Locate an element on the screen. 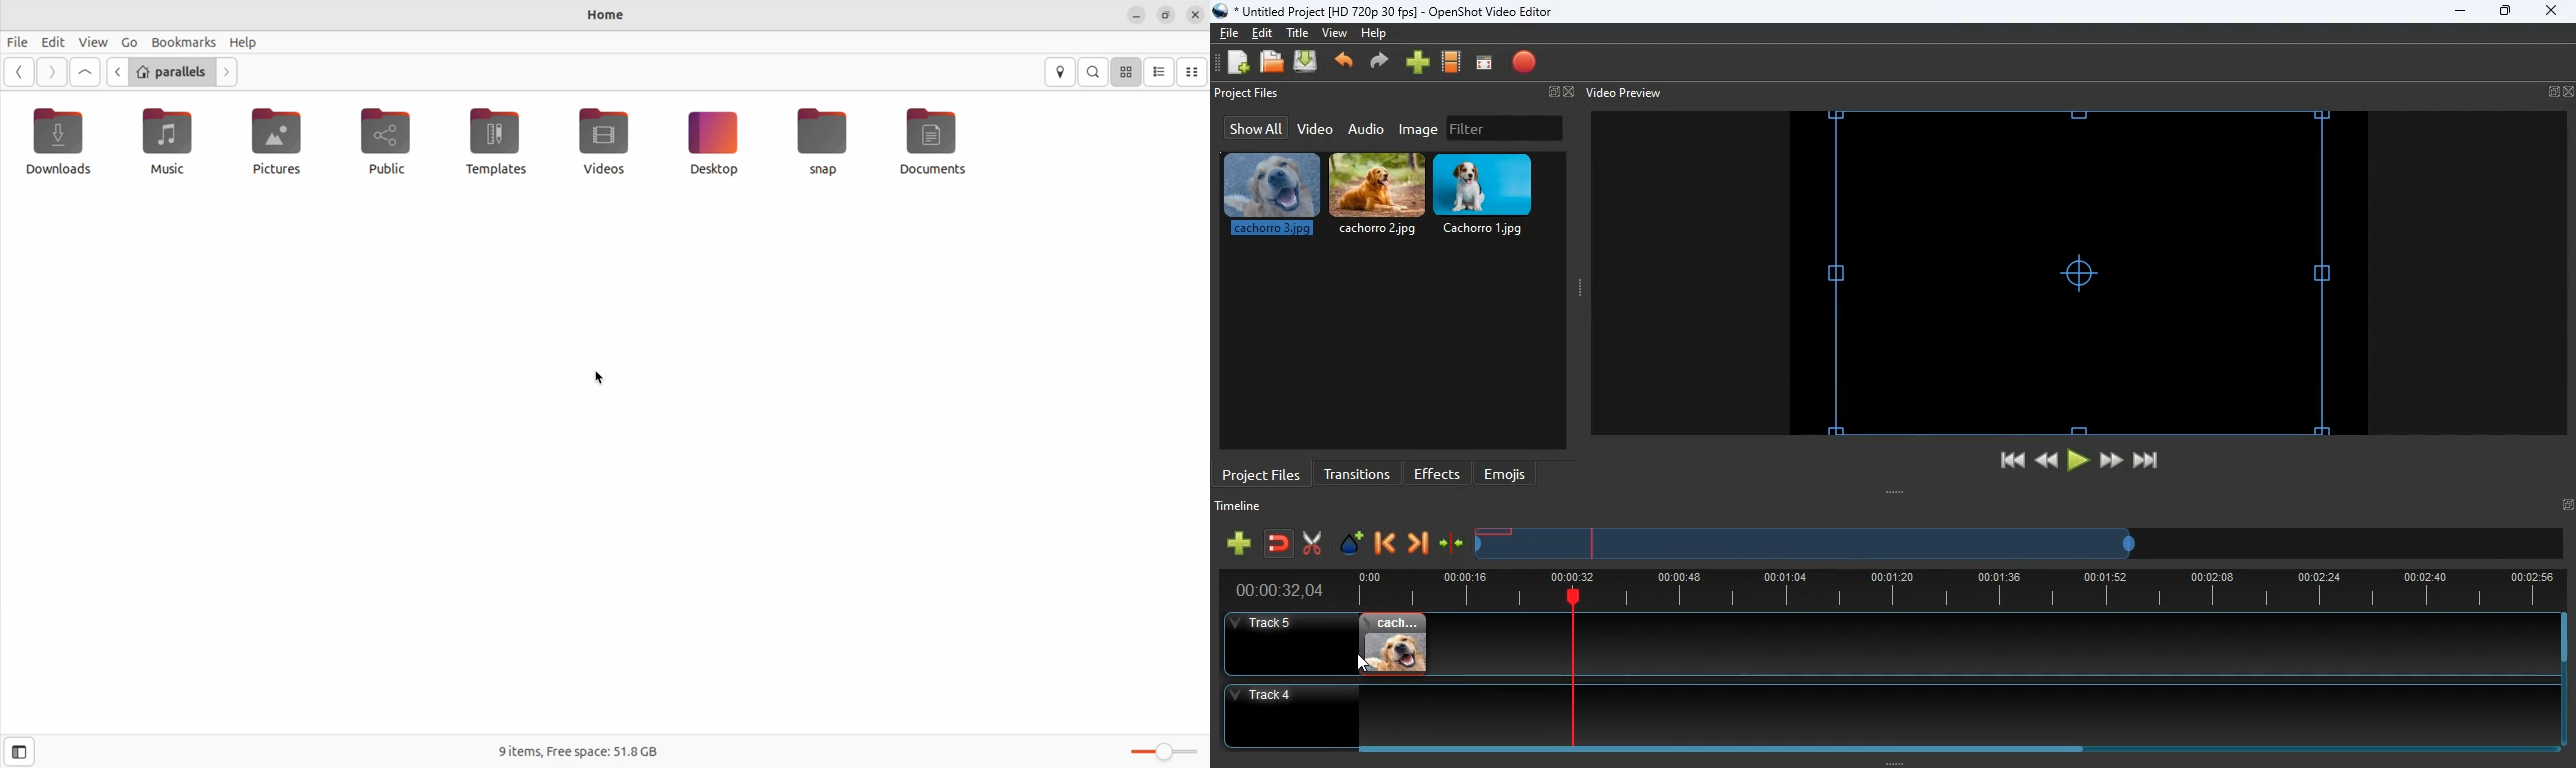 The image size is (2576, 784). file is located at coordinates (1229, 31).